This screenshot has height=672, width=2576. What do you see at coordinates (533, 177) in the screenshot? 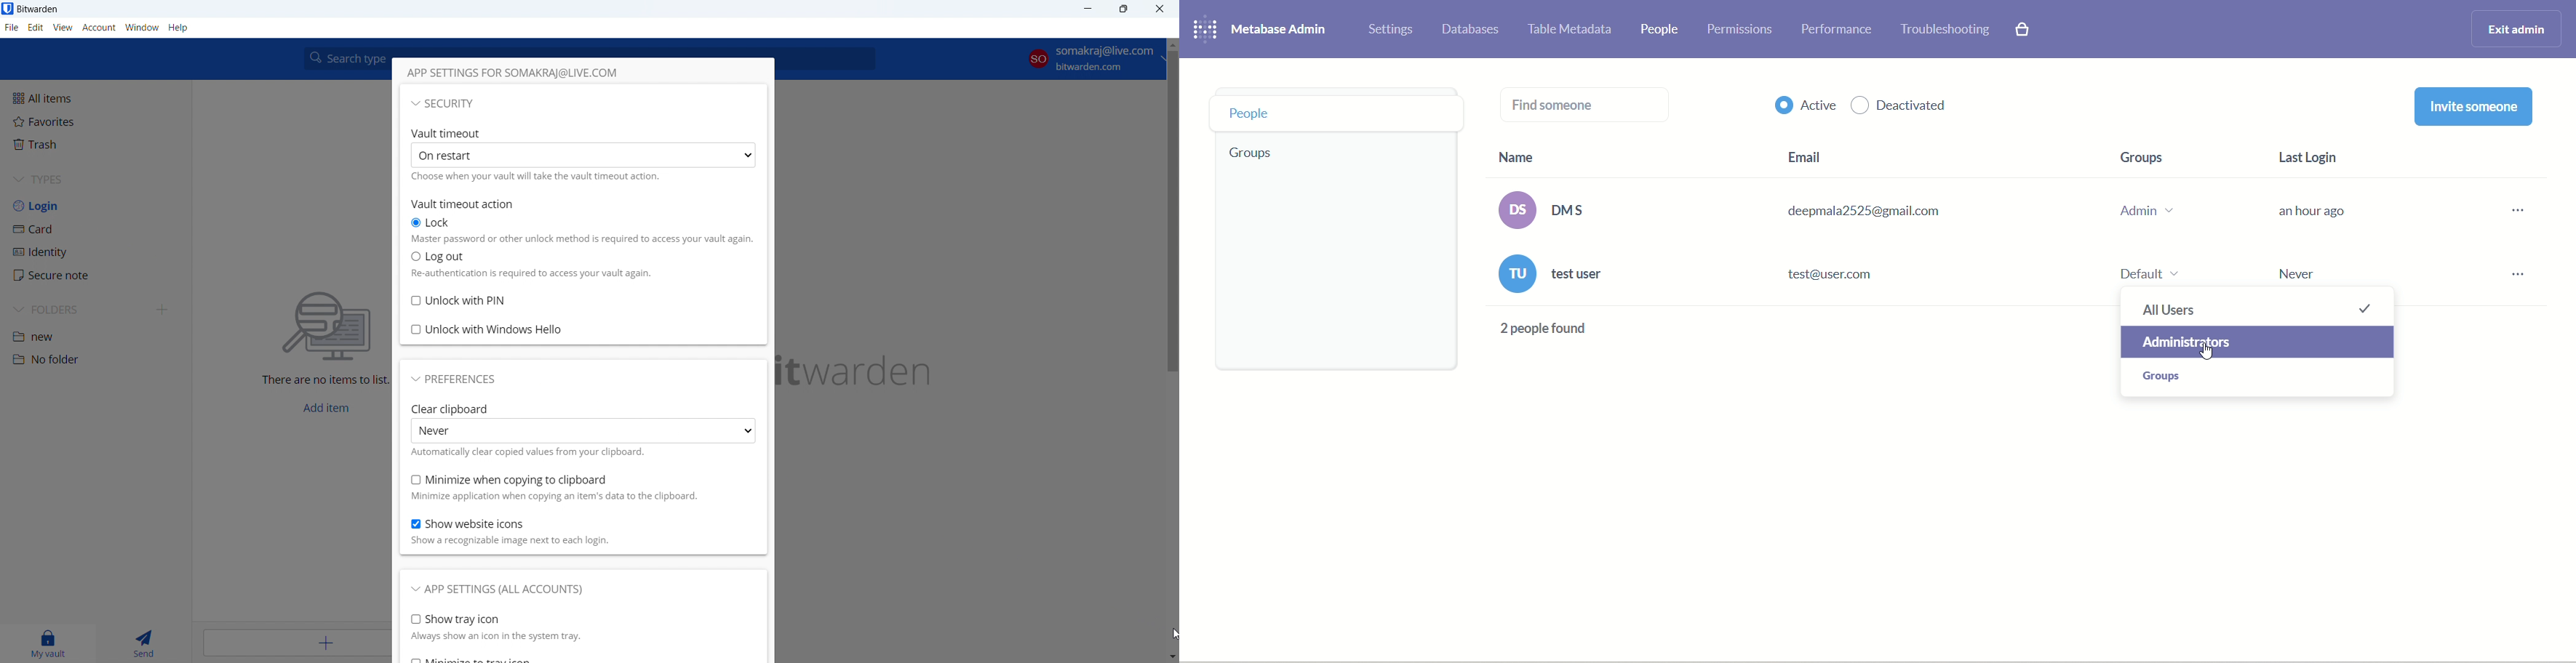
I see `choose when will vault time timeout action happen` at bounding box center [533, 177].